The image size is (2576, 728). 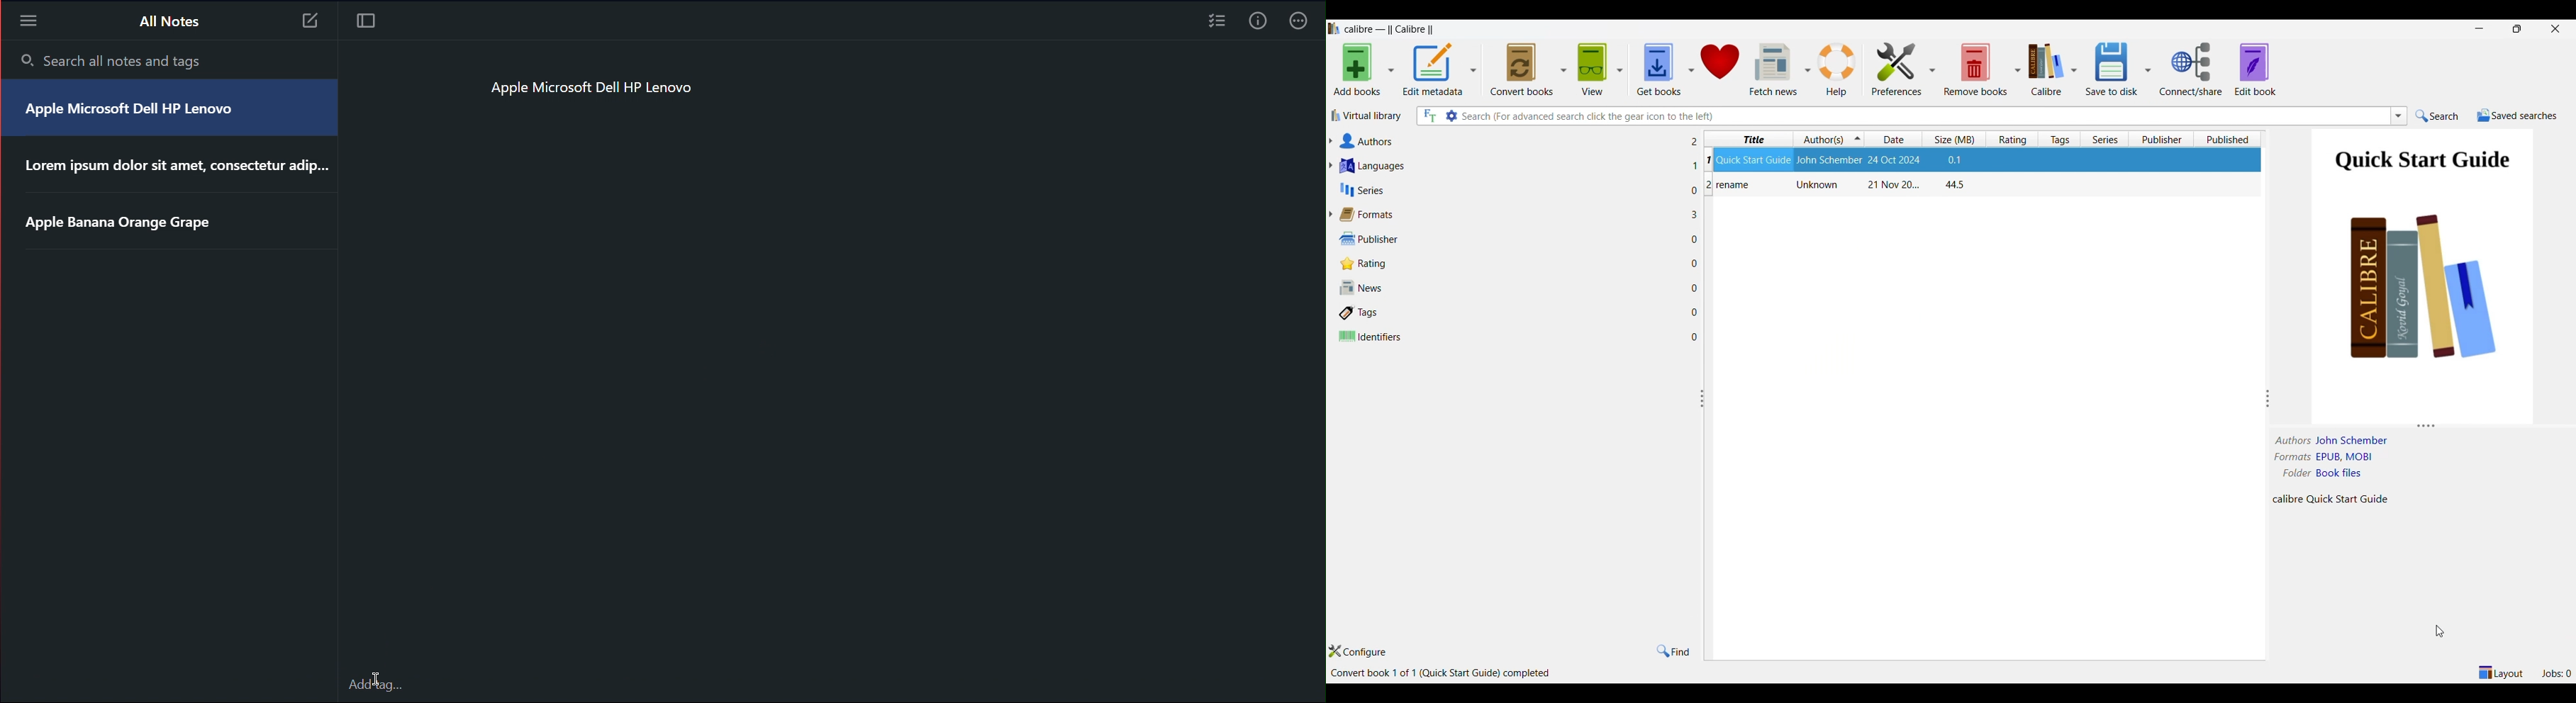 I want to click on Info, so click(x=1256, y=24).